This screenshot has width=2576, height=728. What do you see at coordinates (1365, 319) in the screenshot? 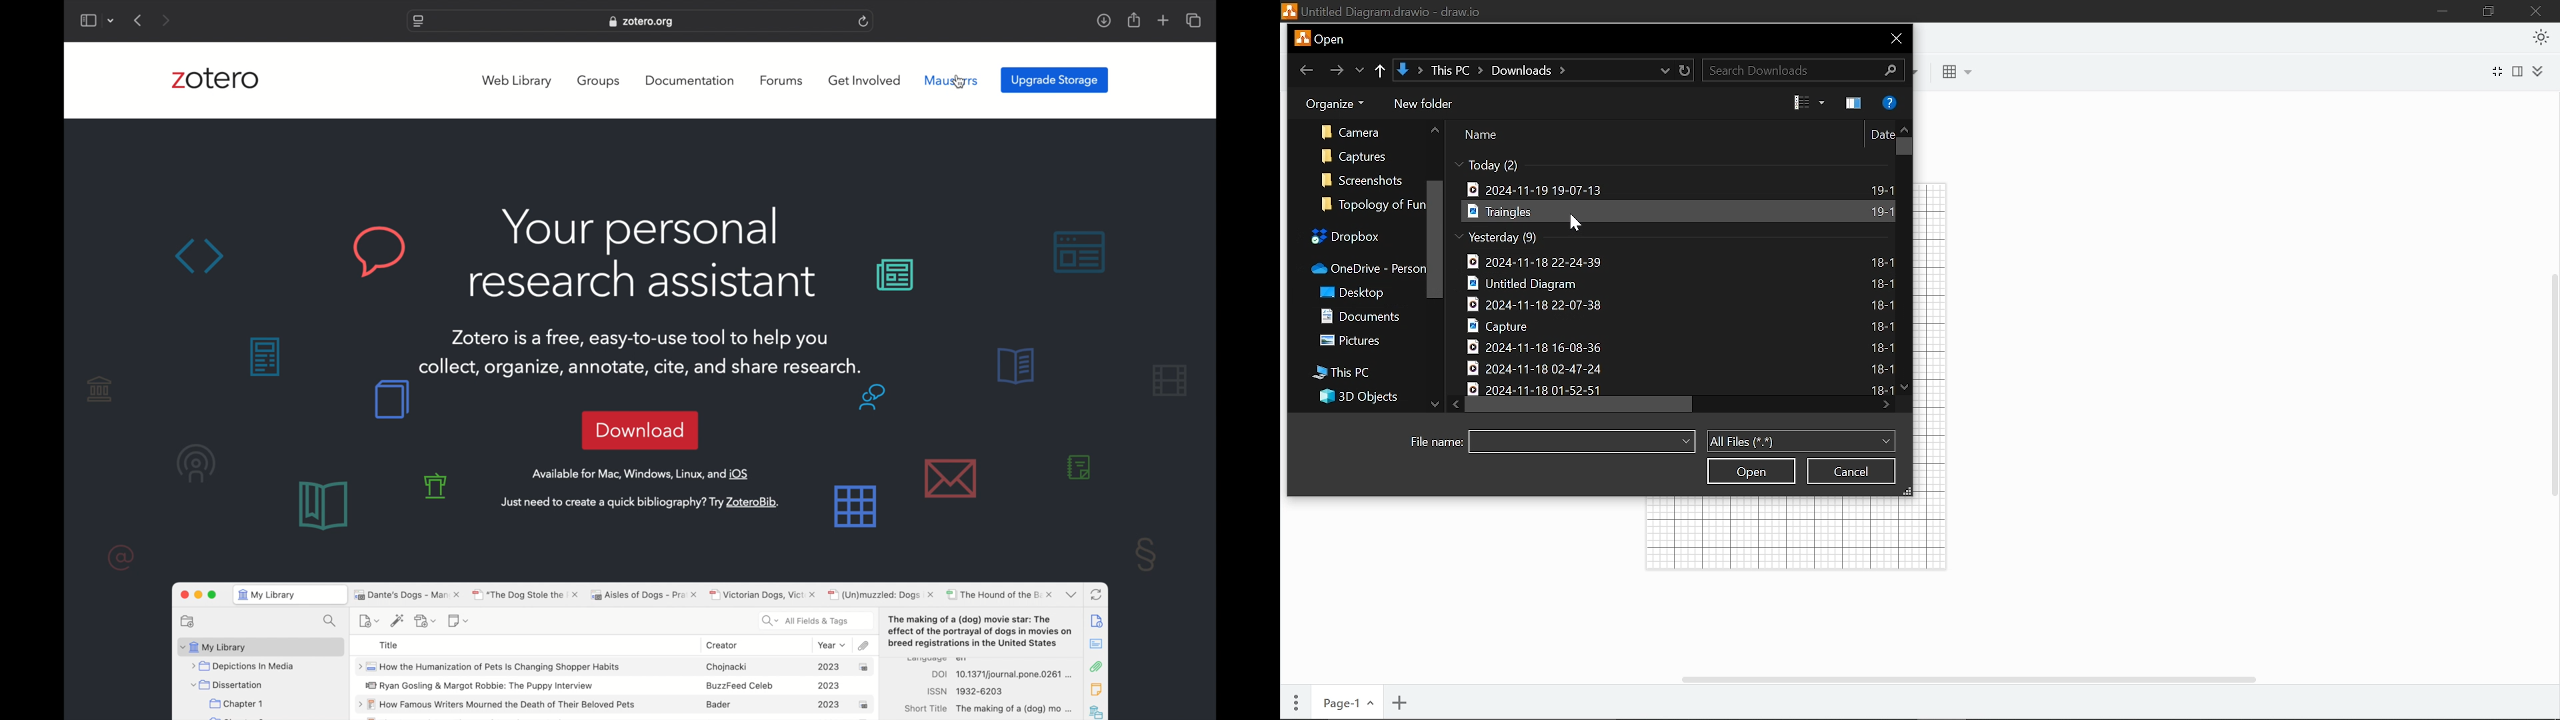
I see `Documents` at bounding box center [1365, 319].